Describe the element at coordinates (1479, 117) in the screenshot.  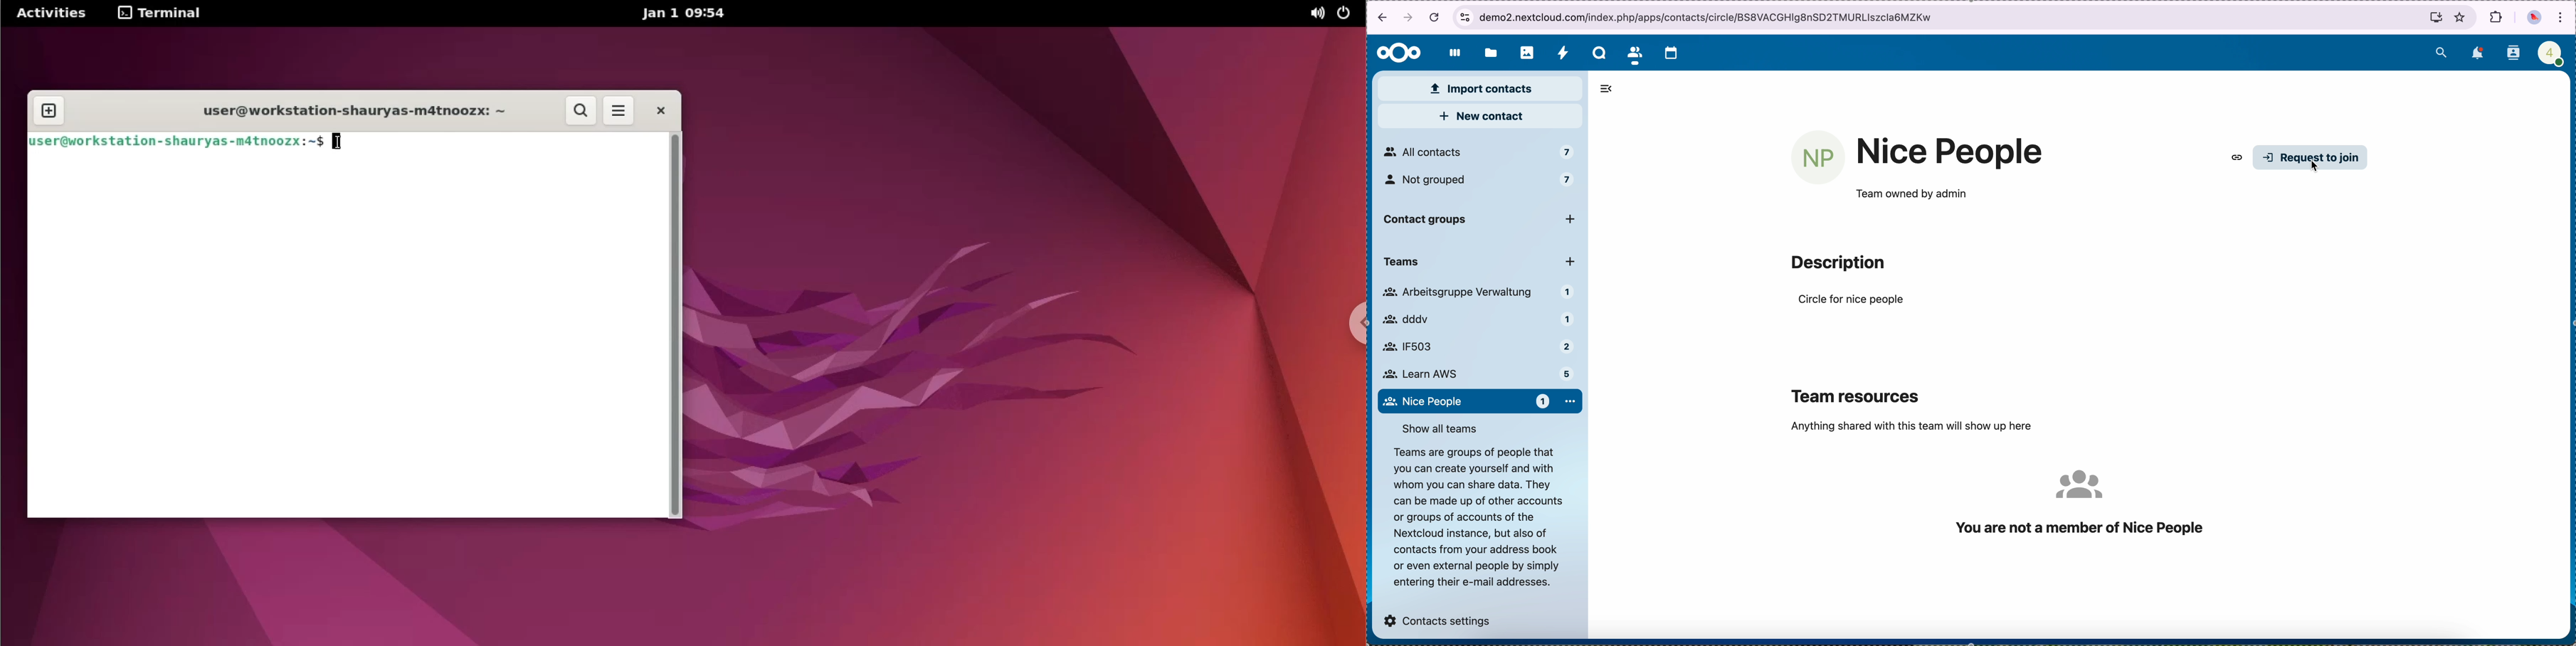
I see `new contact button` at that location.